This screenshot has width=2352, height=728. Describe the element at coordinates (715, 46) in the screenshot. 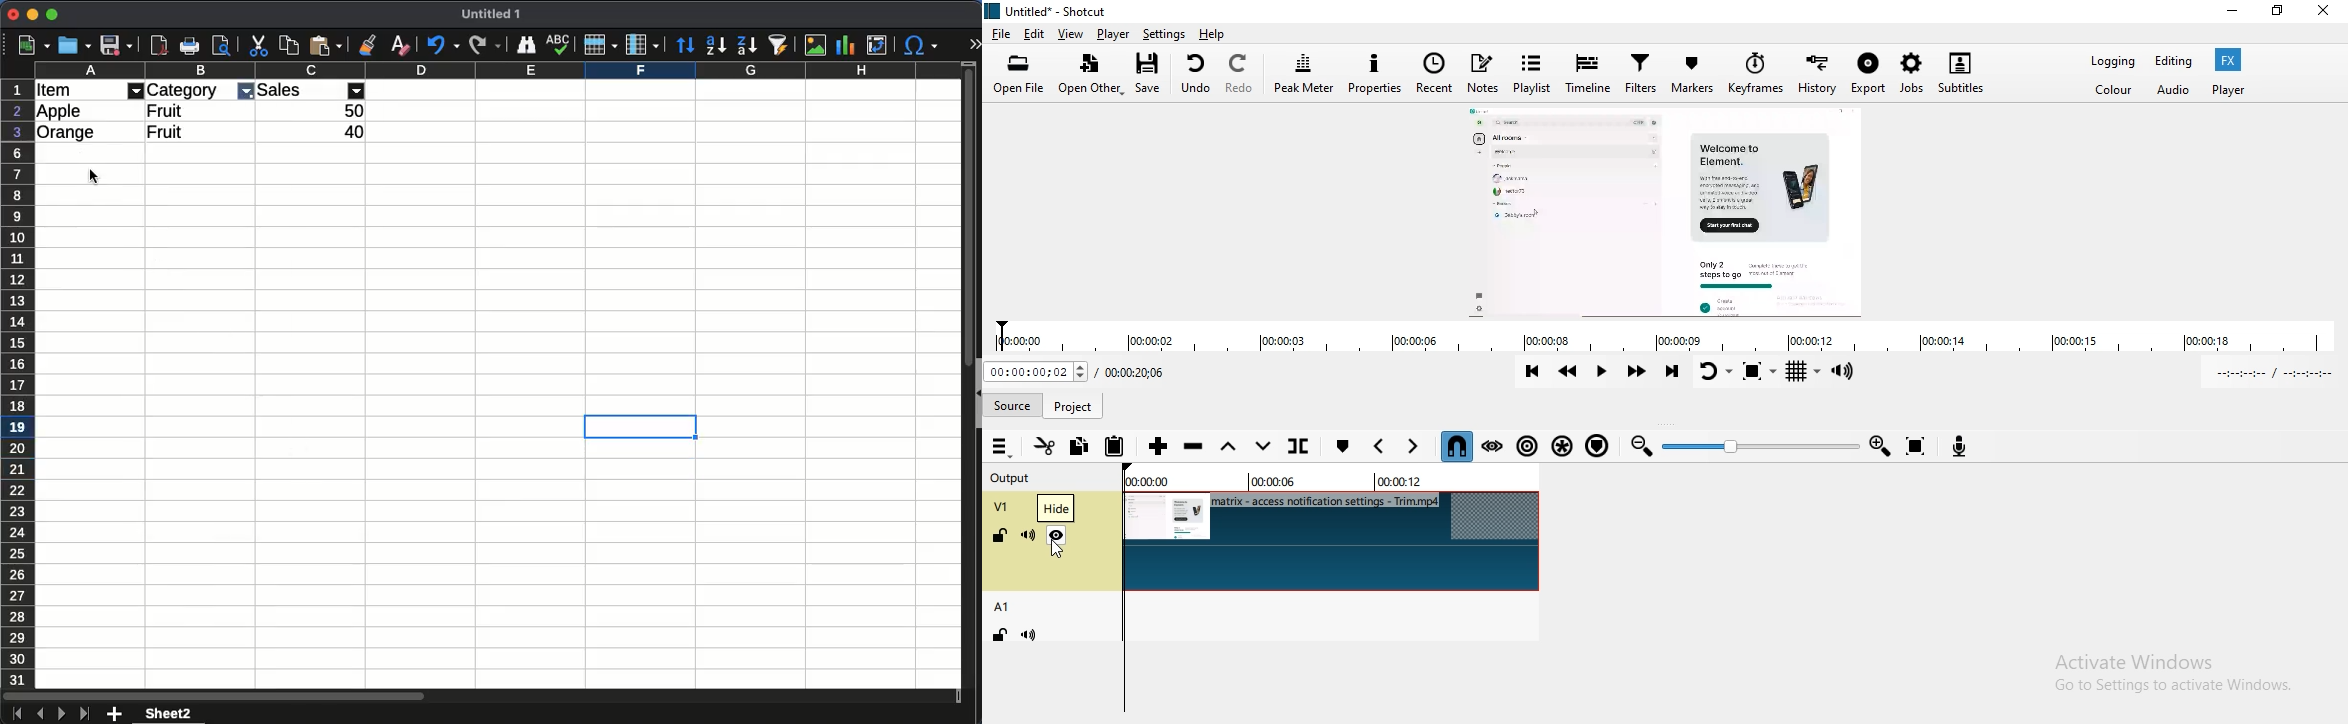

I see `descending` at that location.